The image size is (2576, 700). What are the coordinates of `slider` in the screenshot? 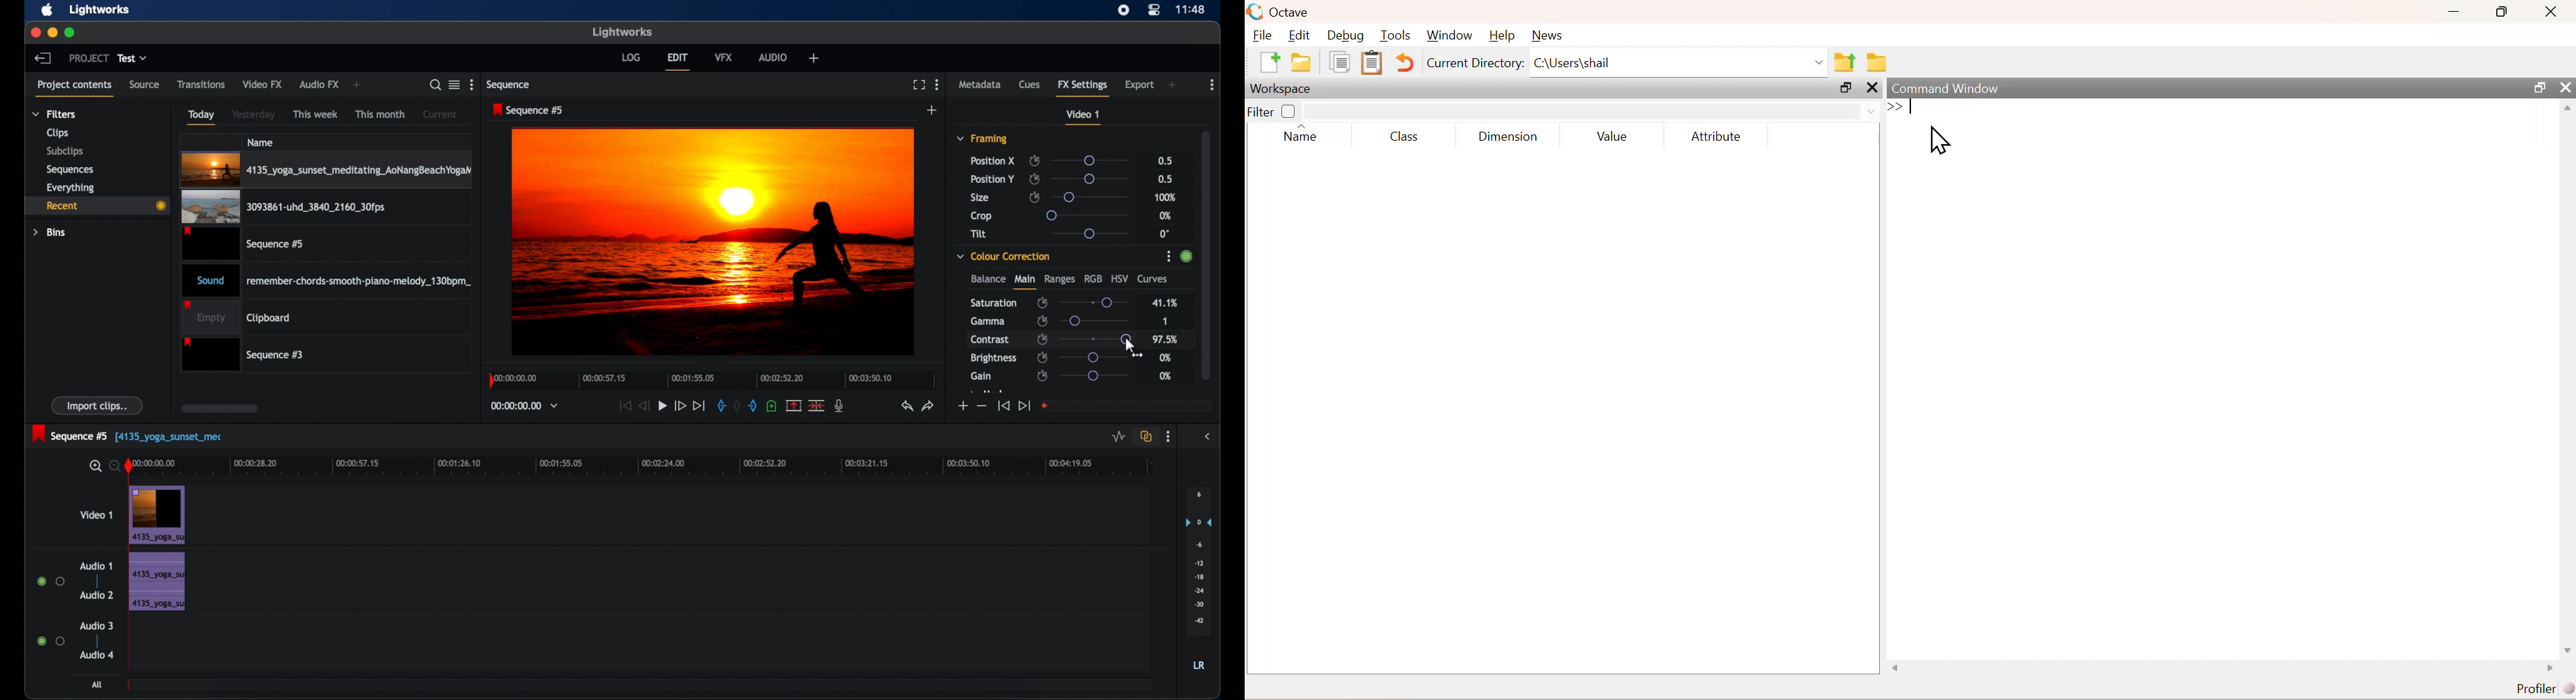 It's located at (1089, 215).